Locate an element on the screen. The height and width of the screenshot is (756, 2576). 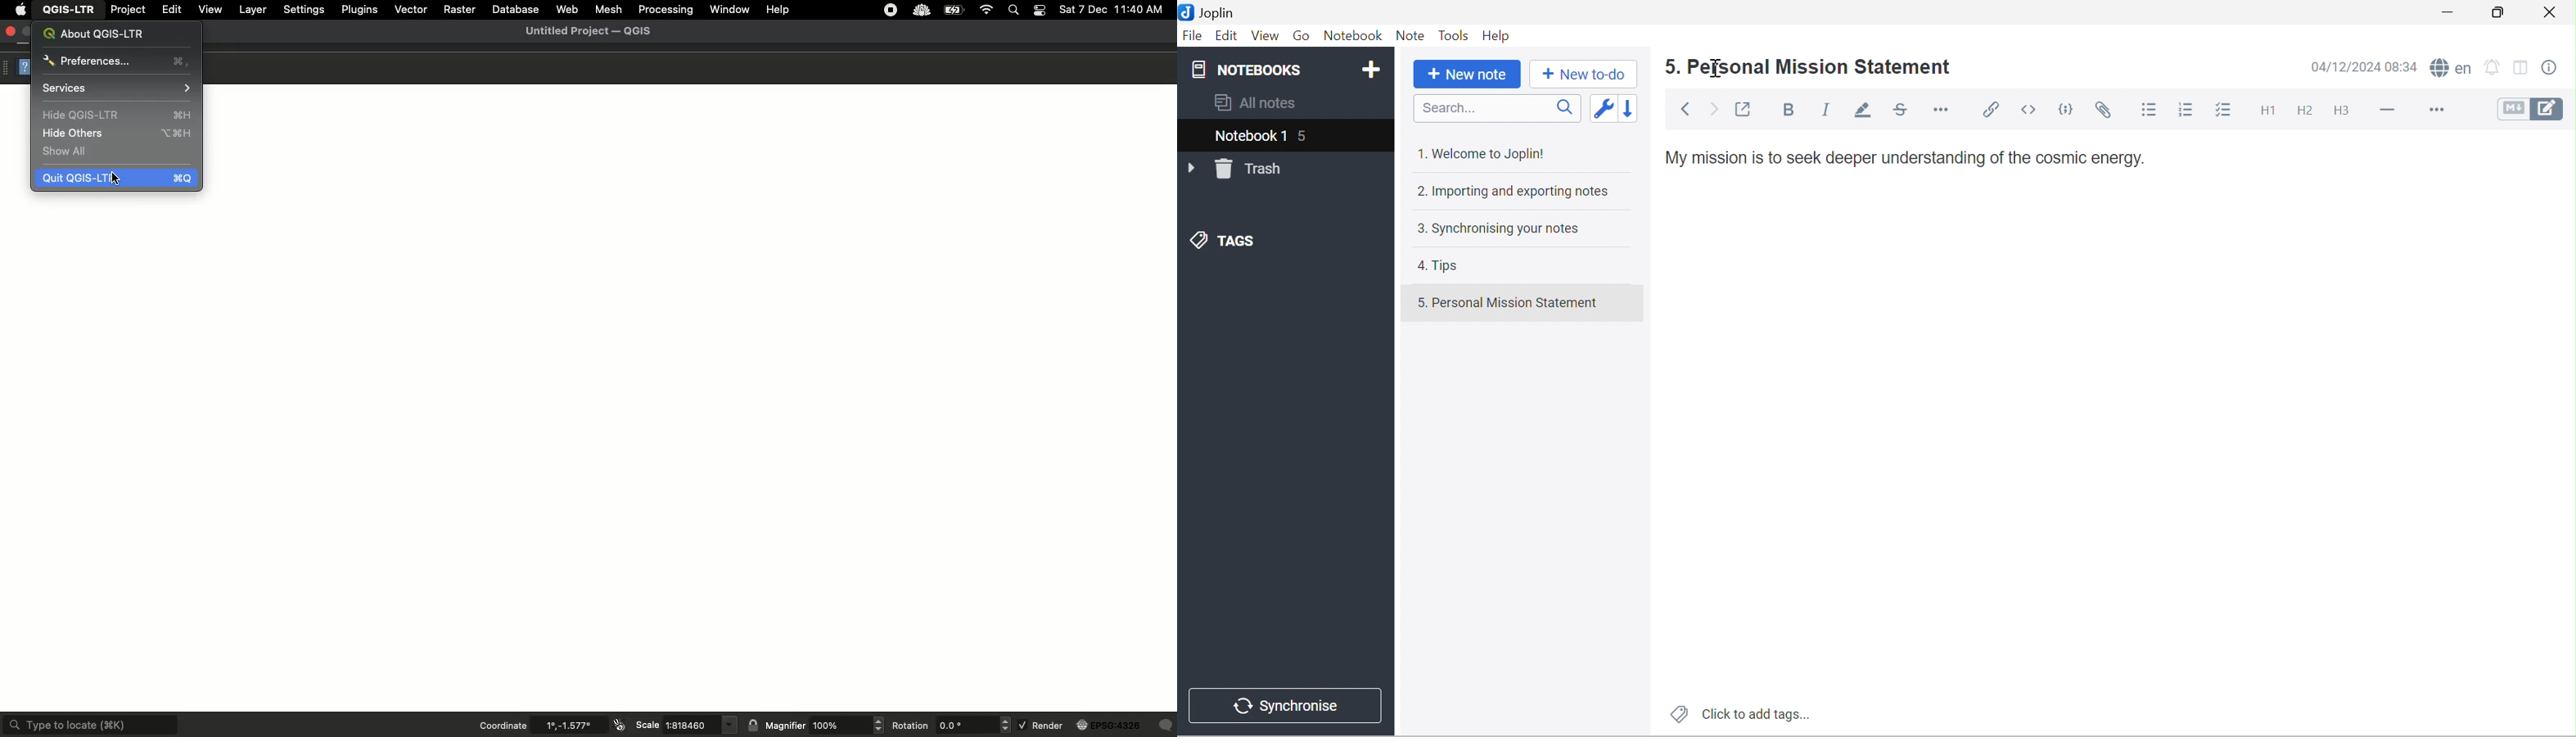
Restore Down is located at coordinates (2496, 12).